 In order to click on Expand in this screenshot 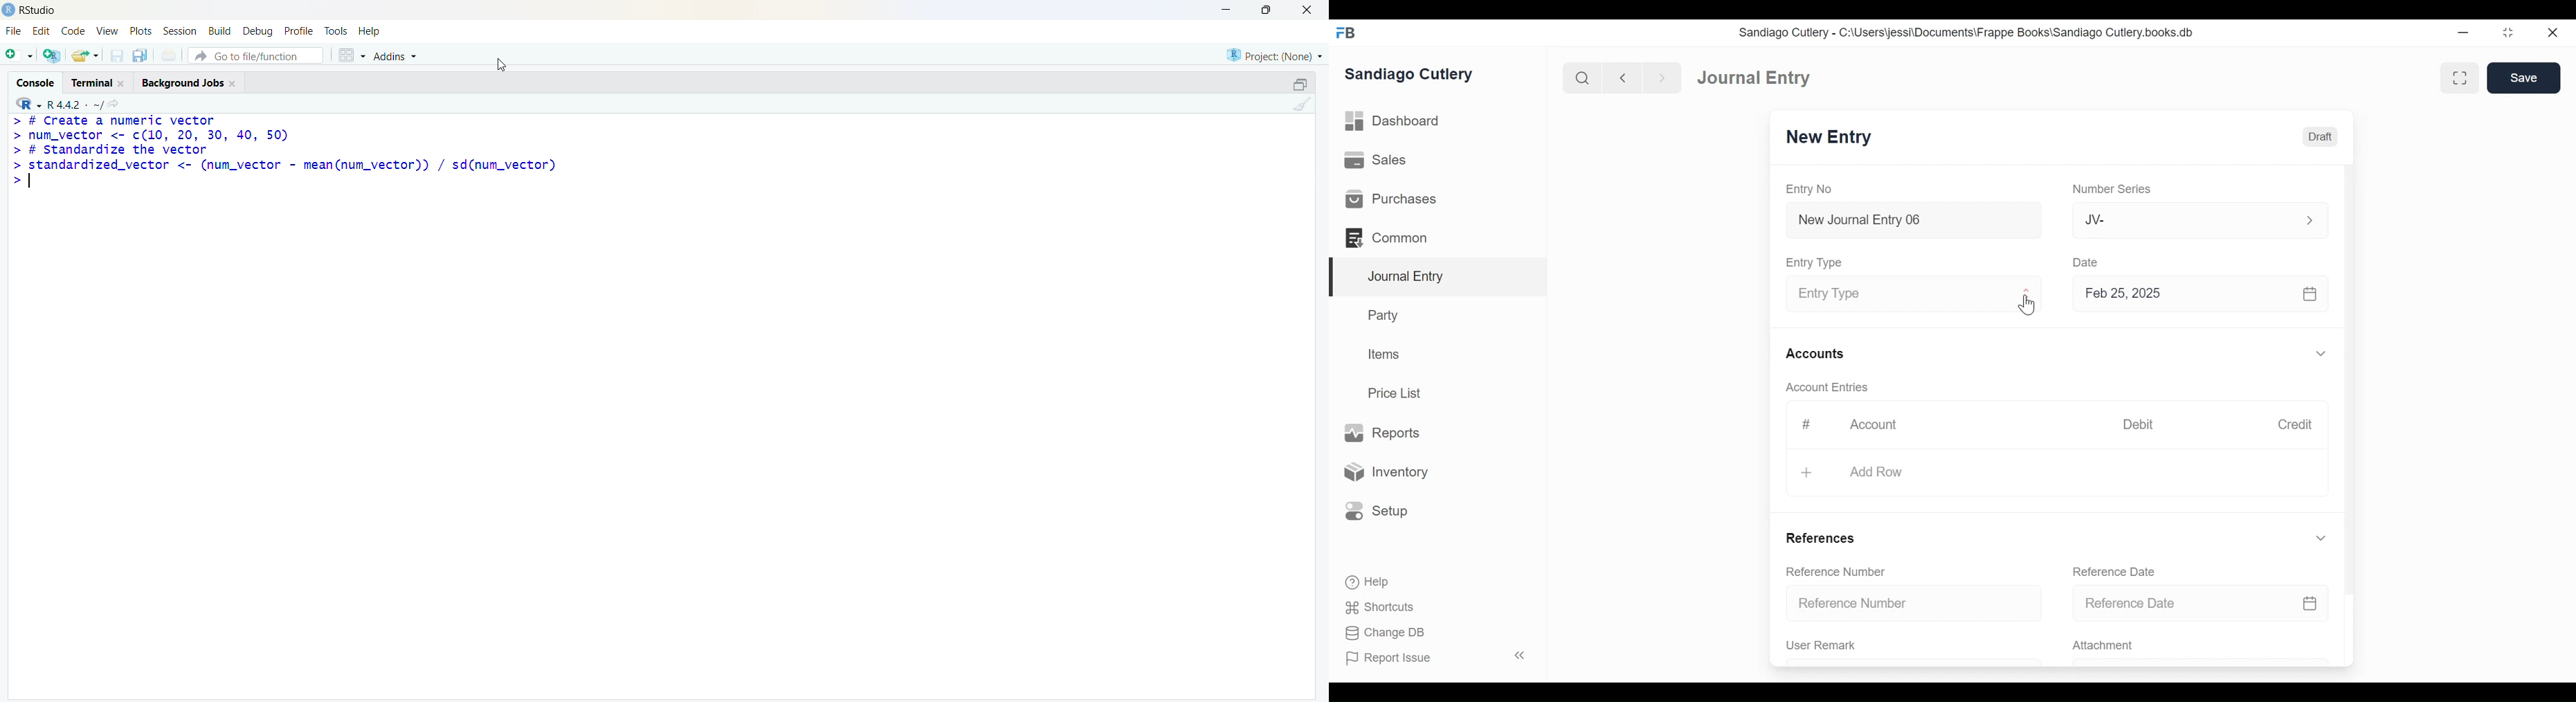, I will do `click(2321, 538)`.